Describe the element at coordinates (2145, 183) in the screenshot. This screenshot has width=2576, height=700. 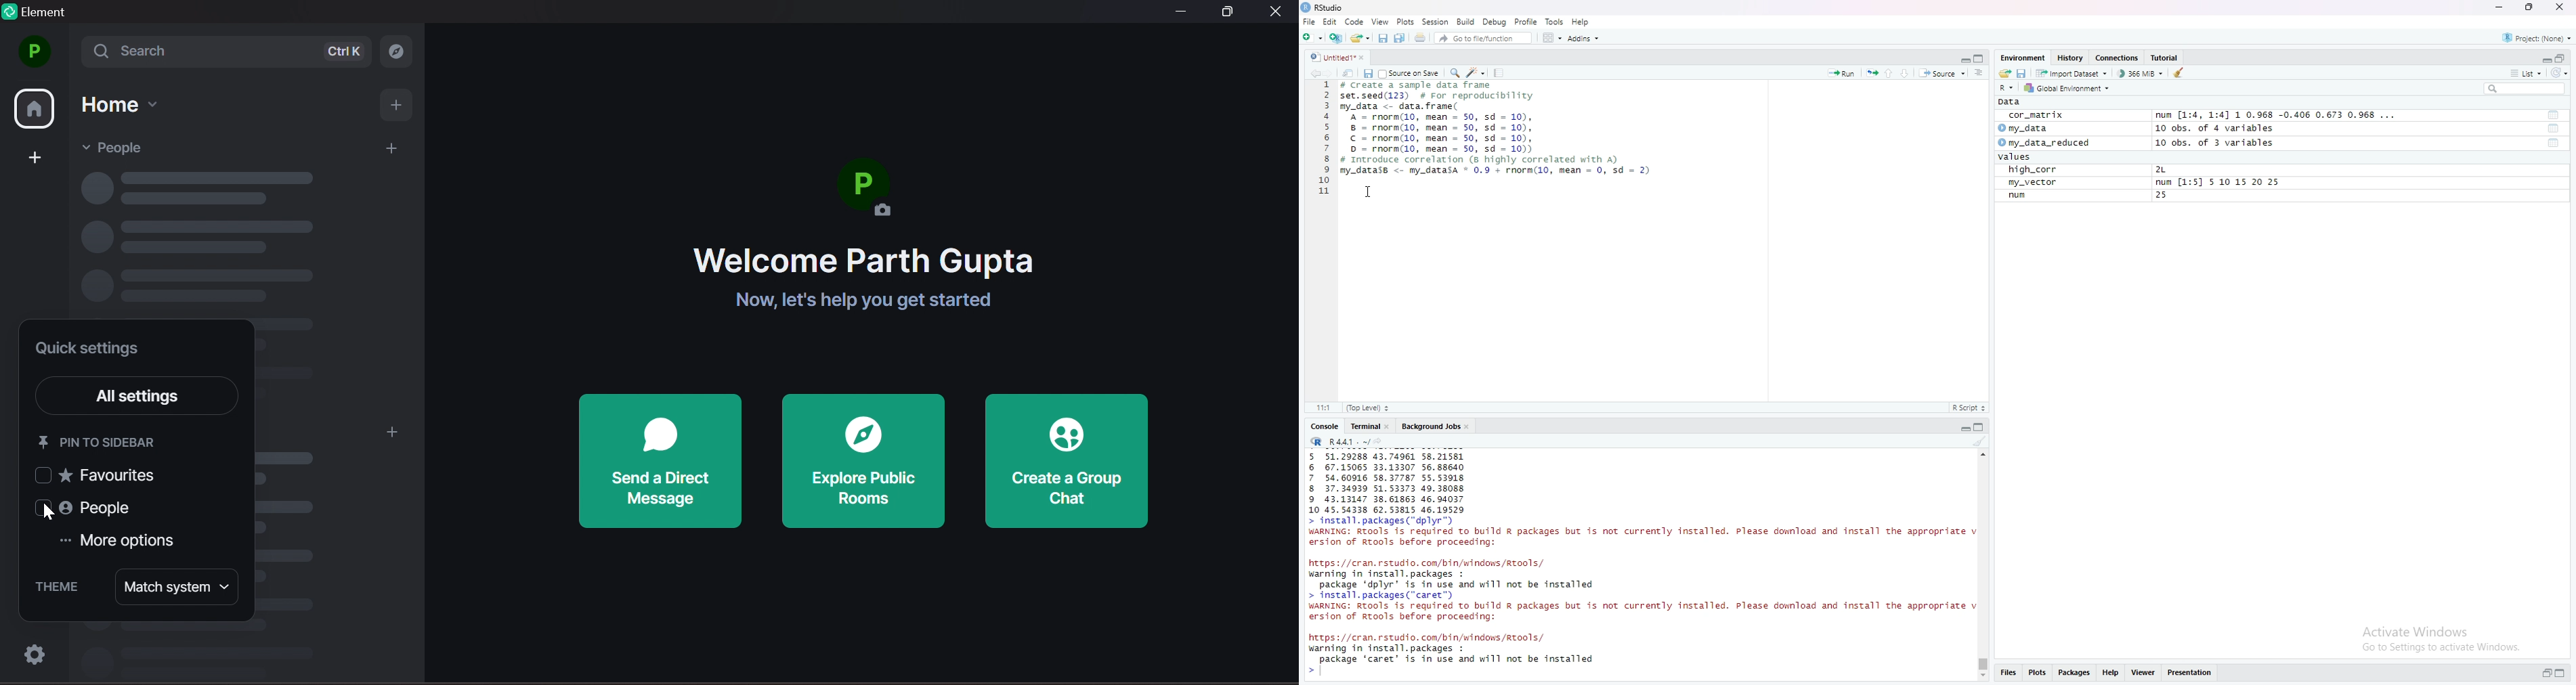
I see `my_vector num [1:5] 5 10 15 20 25` at that location.